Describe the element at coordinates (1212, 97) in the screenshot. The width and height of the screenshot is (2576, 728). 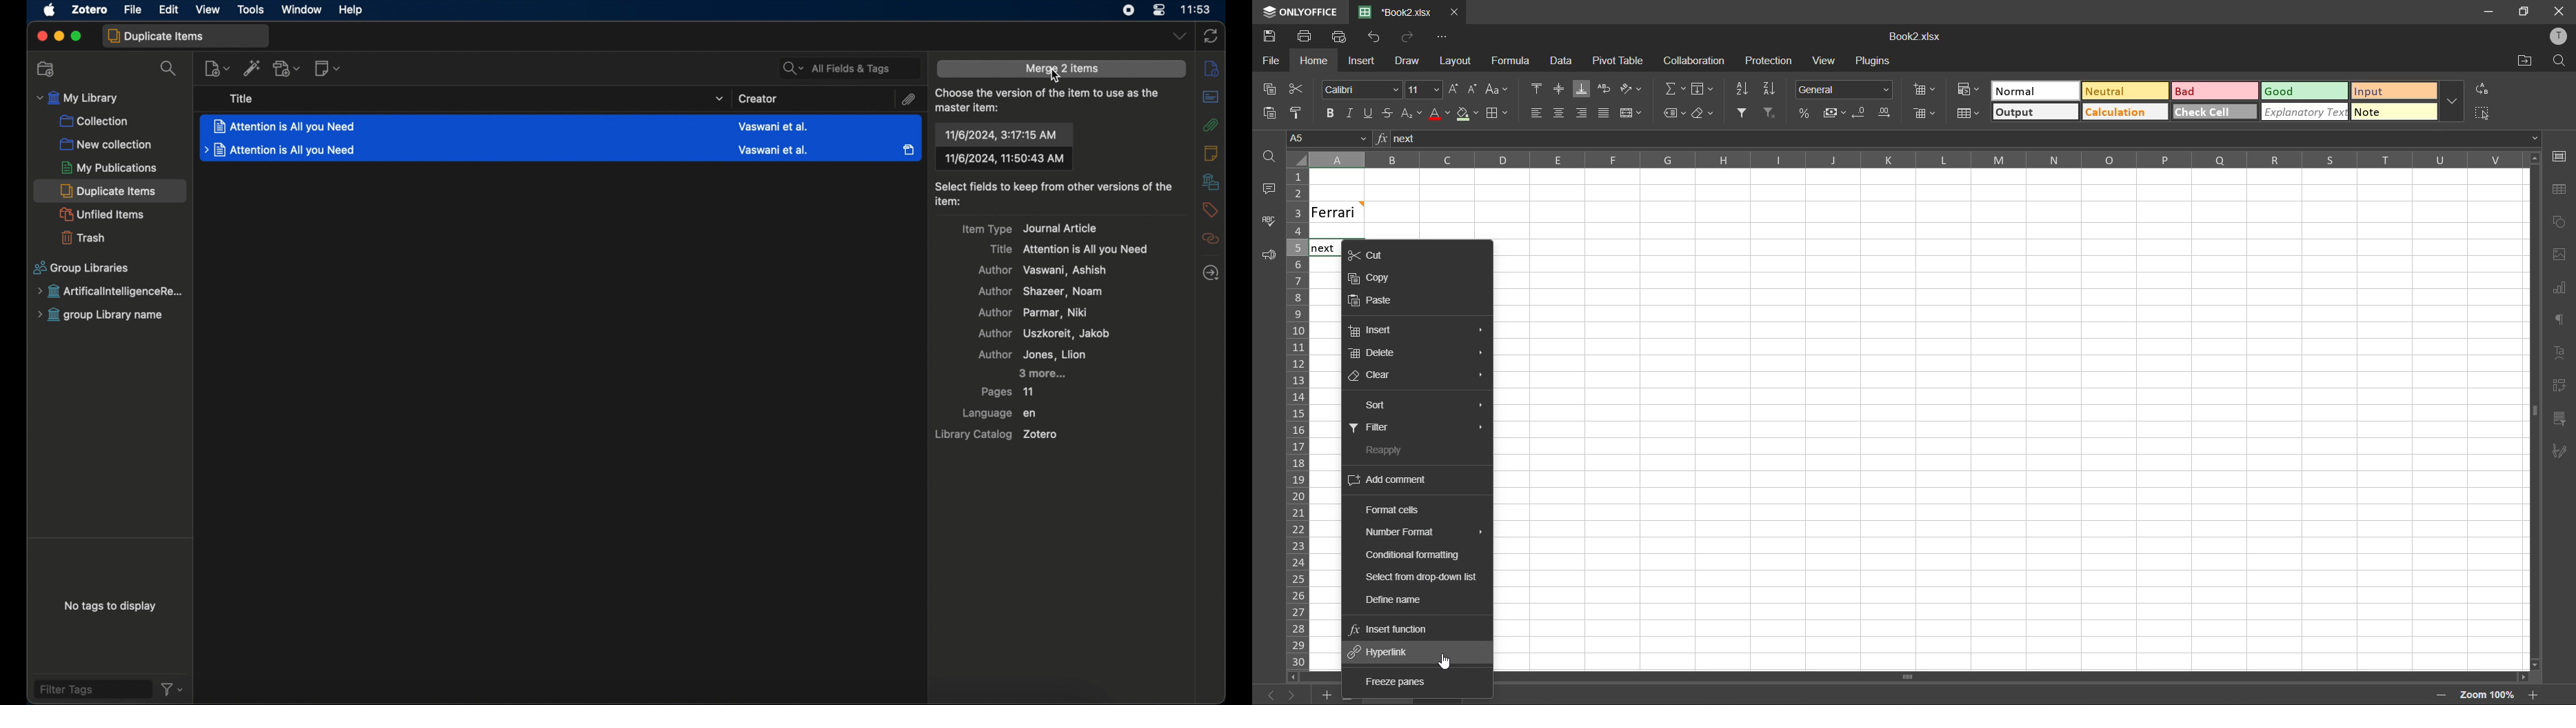
I see `abstract` at that location.